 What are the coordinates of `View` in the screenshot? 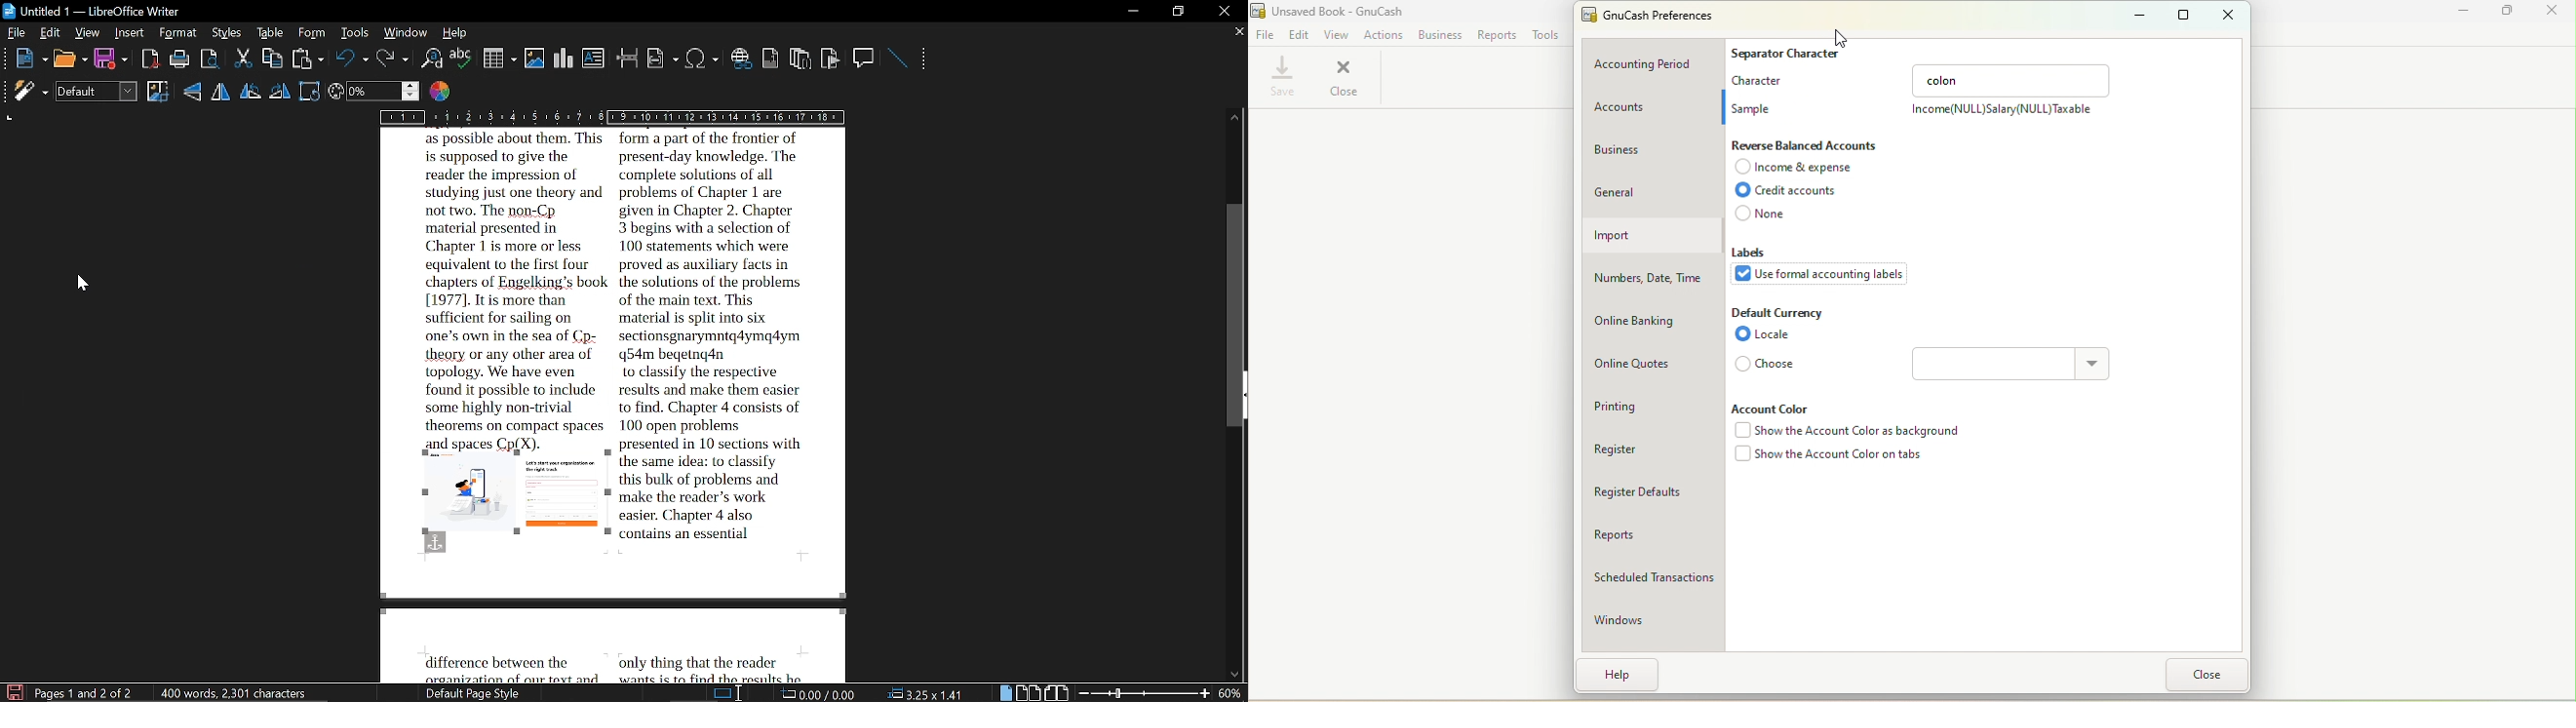 It's located at (1337, 32).